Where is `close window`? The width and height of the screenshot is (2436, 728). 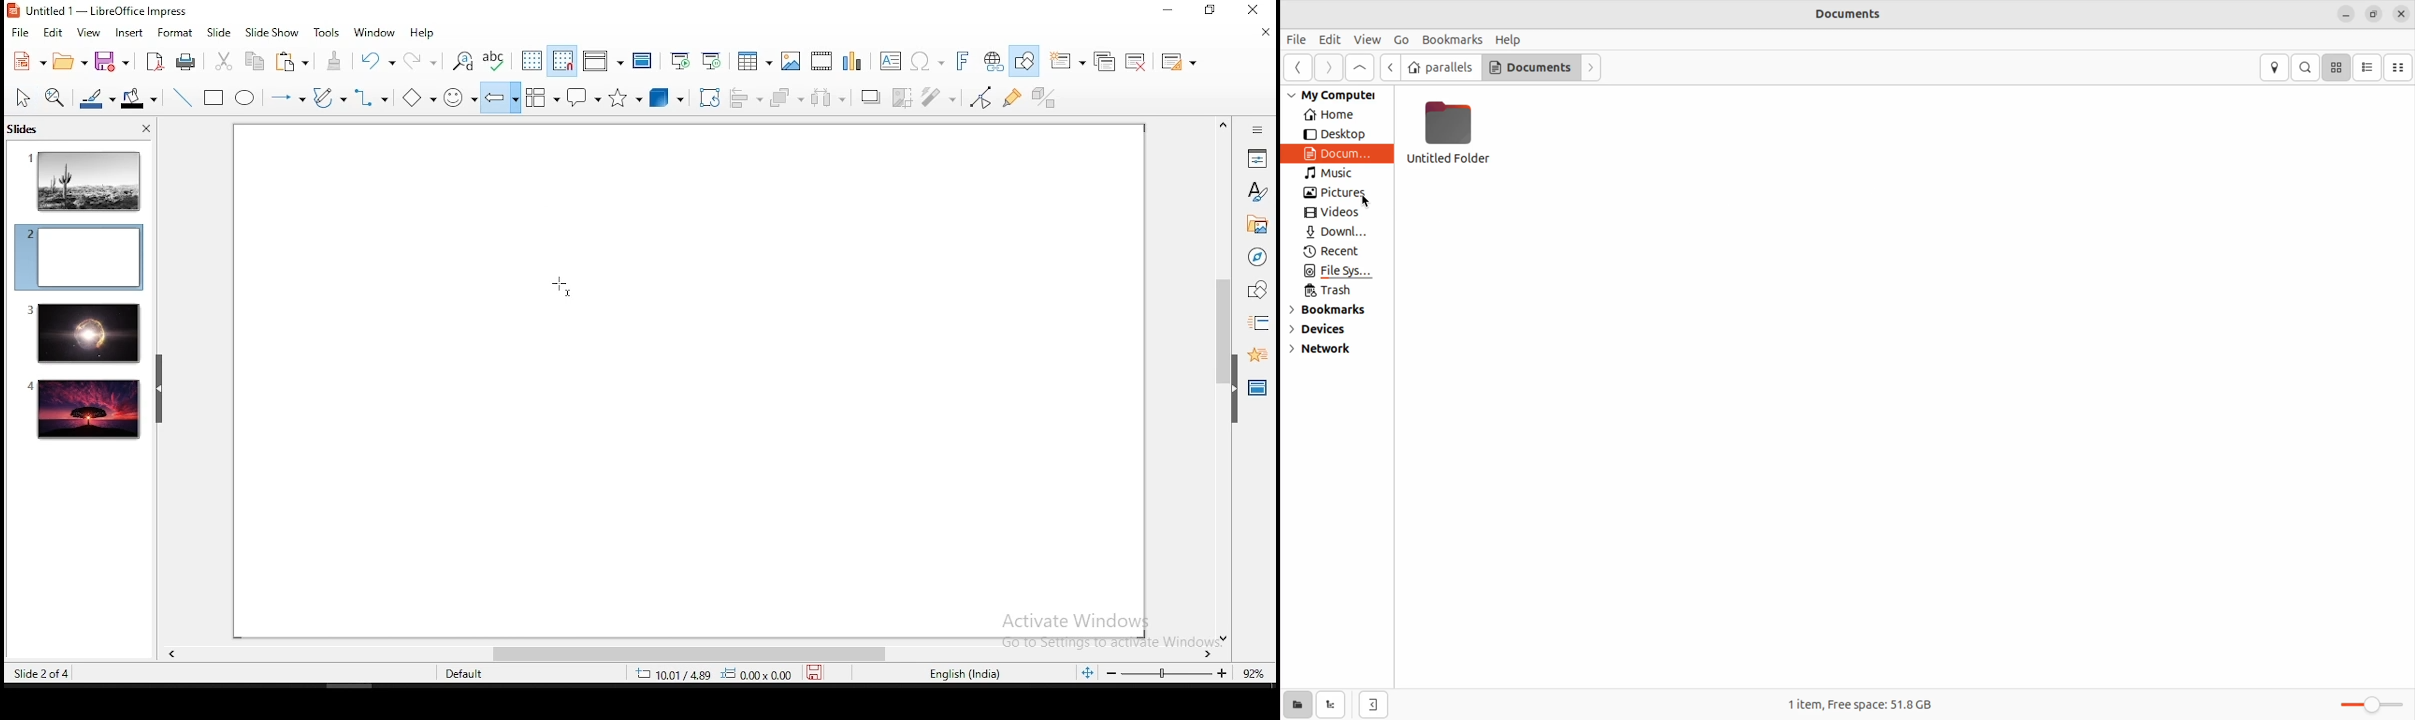 close window is located at coordinates (1257, 11).